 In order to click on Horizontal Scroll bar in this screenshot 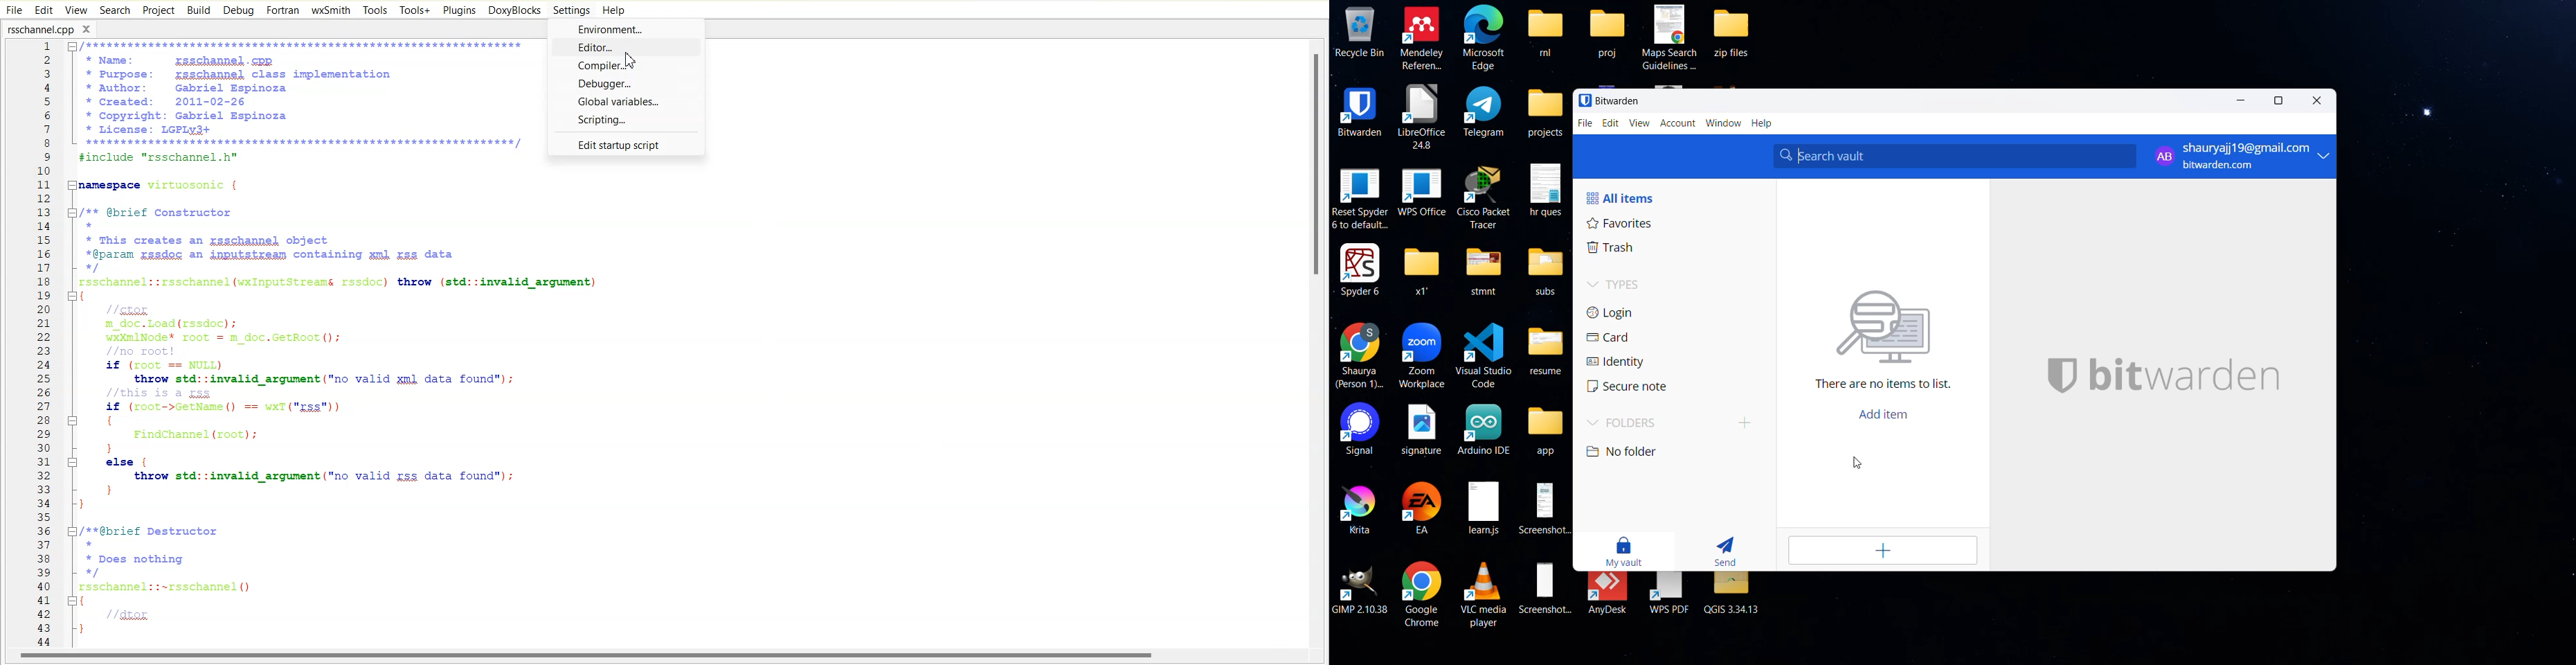, I will do `click(588, 657)`.